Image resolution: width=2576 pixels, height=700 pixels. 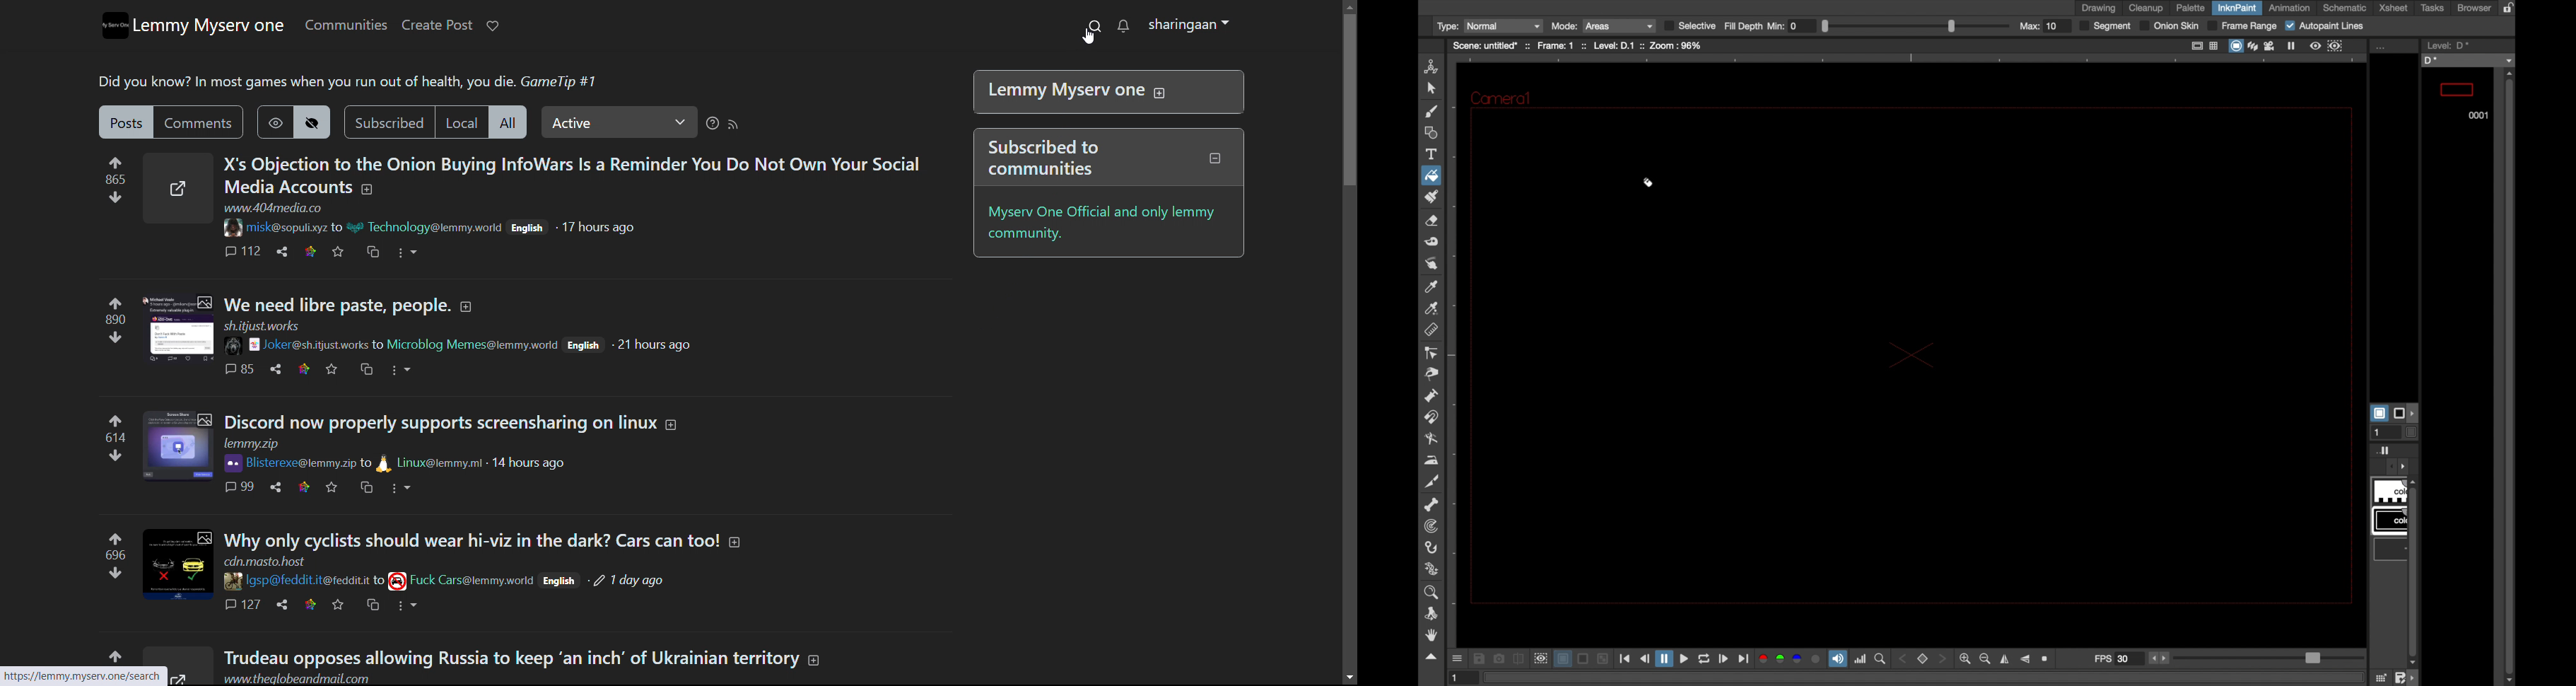 What do you see at coordinates (1430, 417) in the screenshot?
I see `magnet tool` at bounding box center [1430, 417].